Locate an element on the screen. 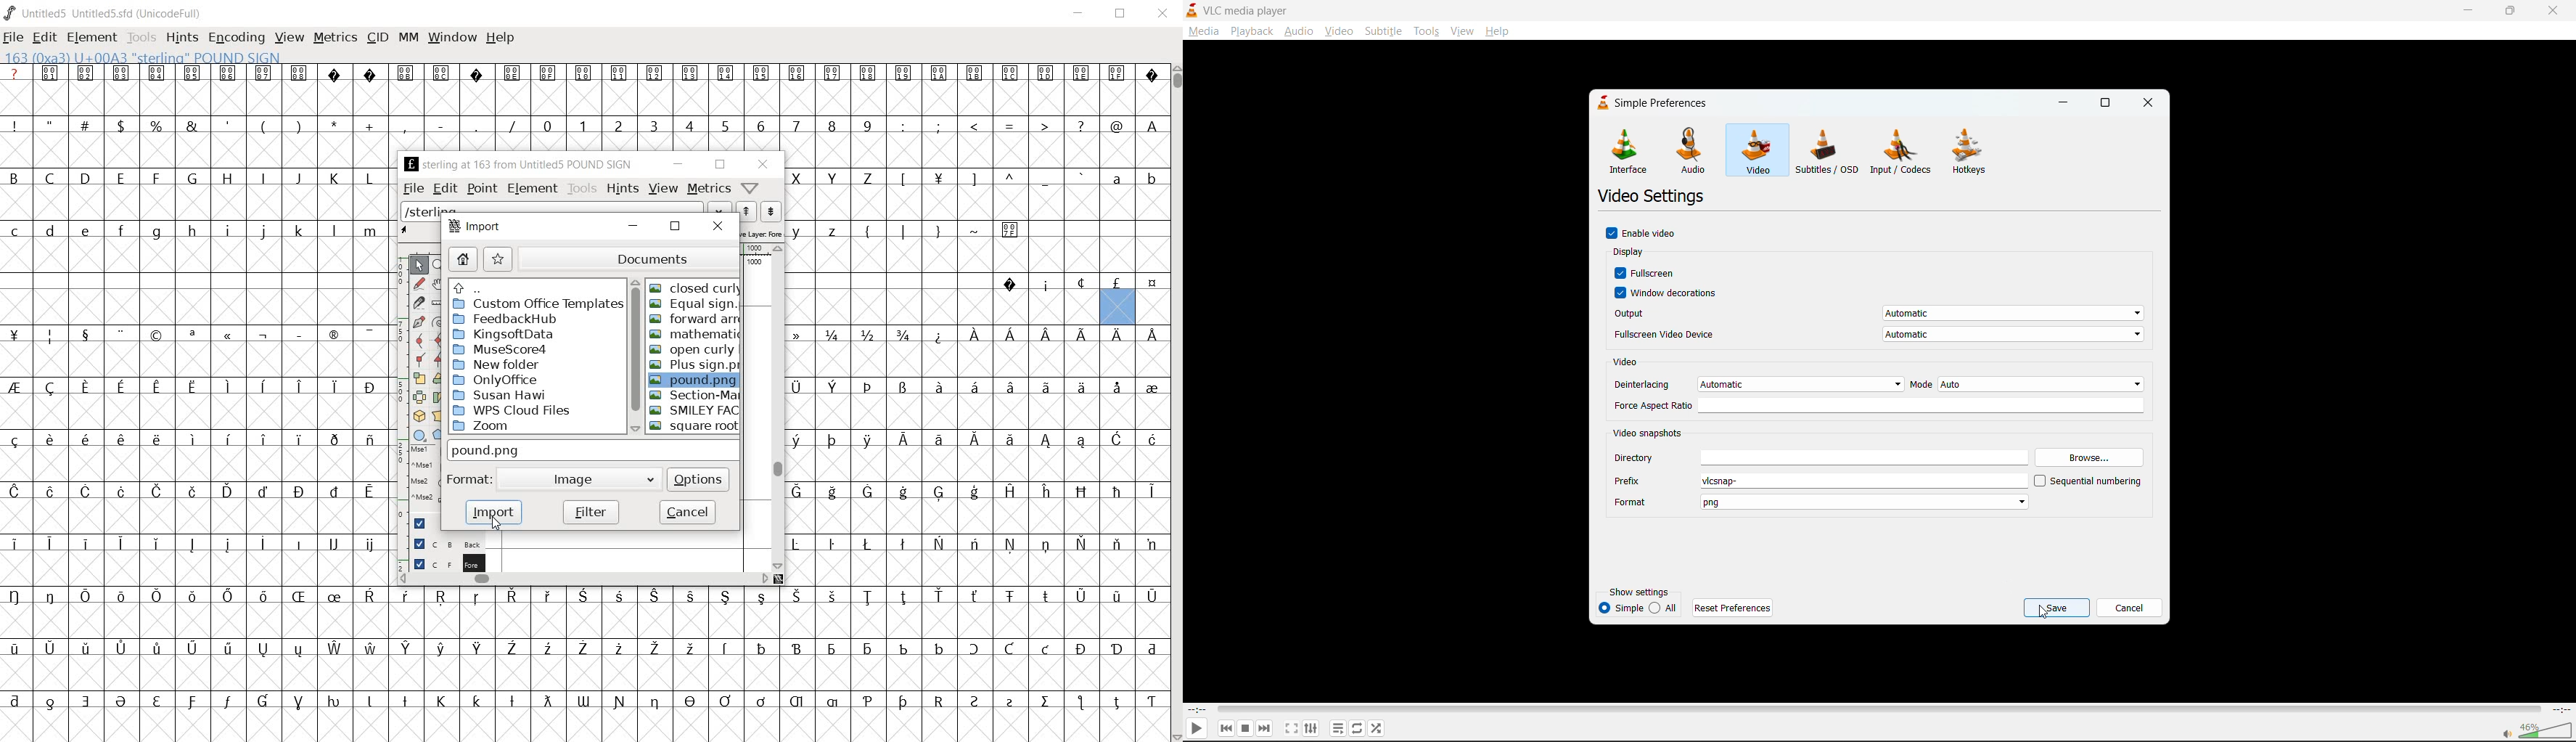  ruler is located at coordinates (438, 303).